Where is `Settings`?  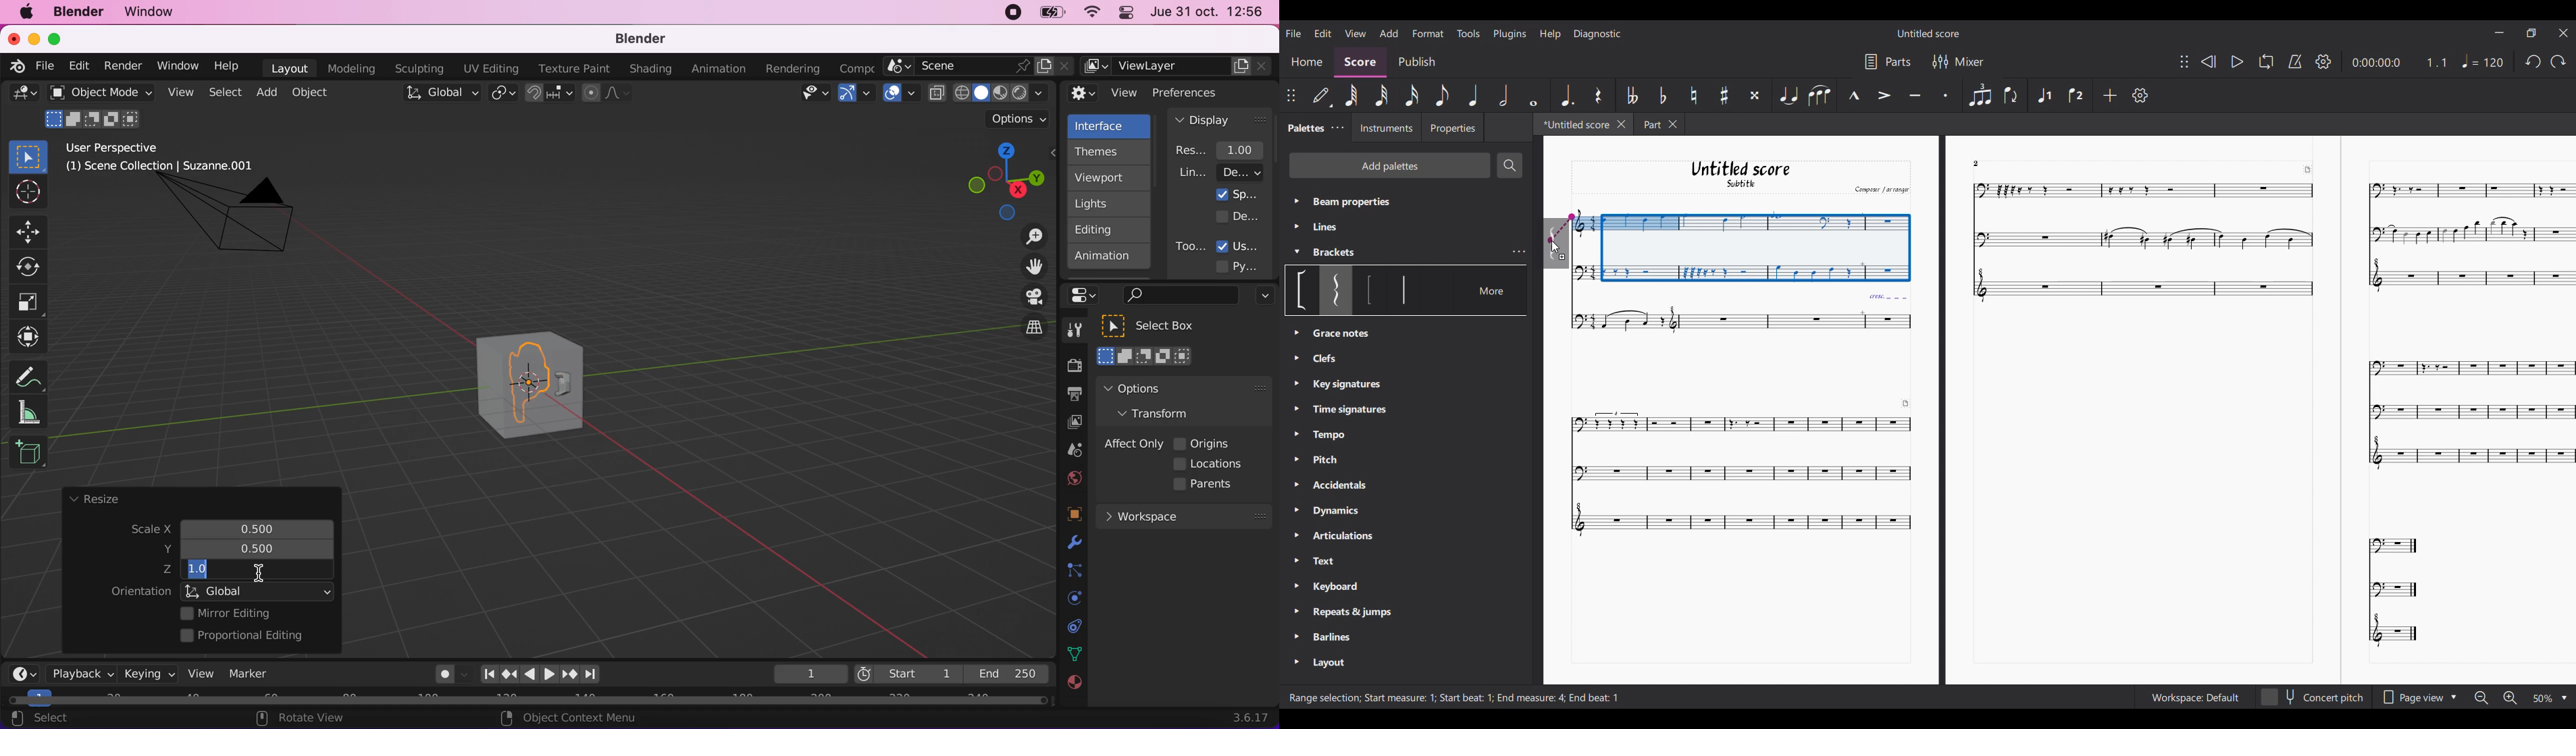 Settings is located at coordinates (2140, 95).